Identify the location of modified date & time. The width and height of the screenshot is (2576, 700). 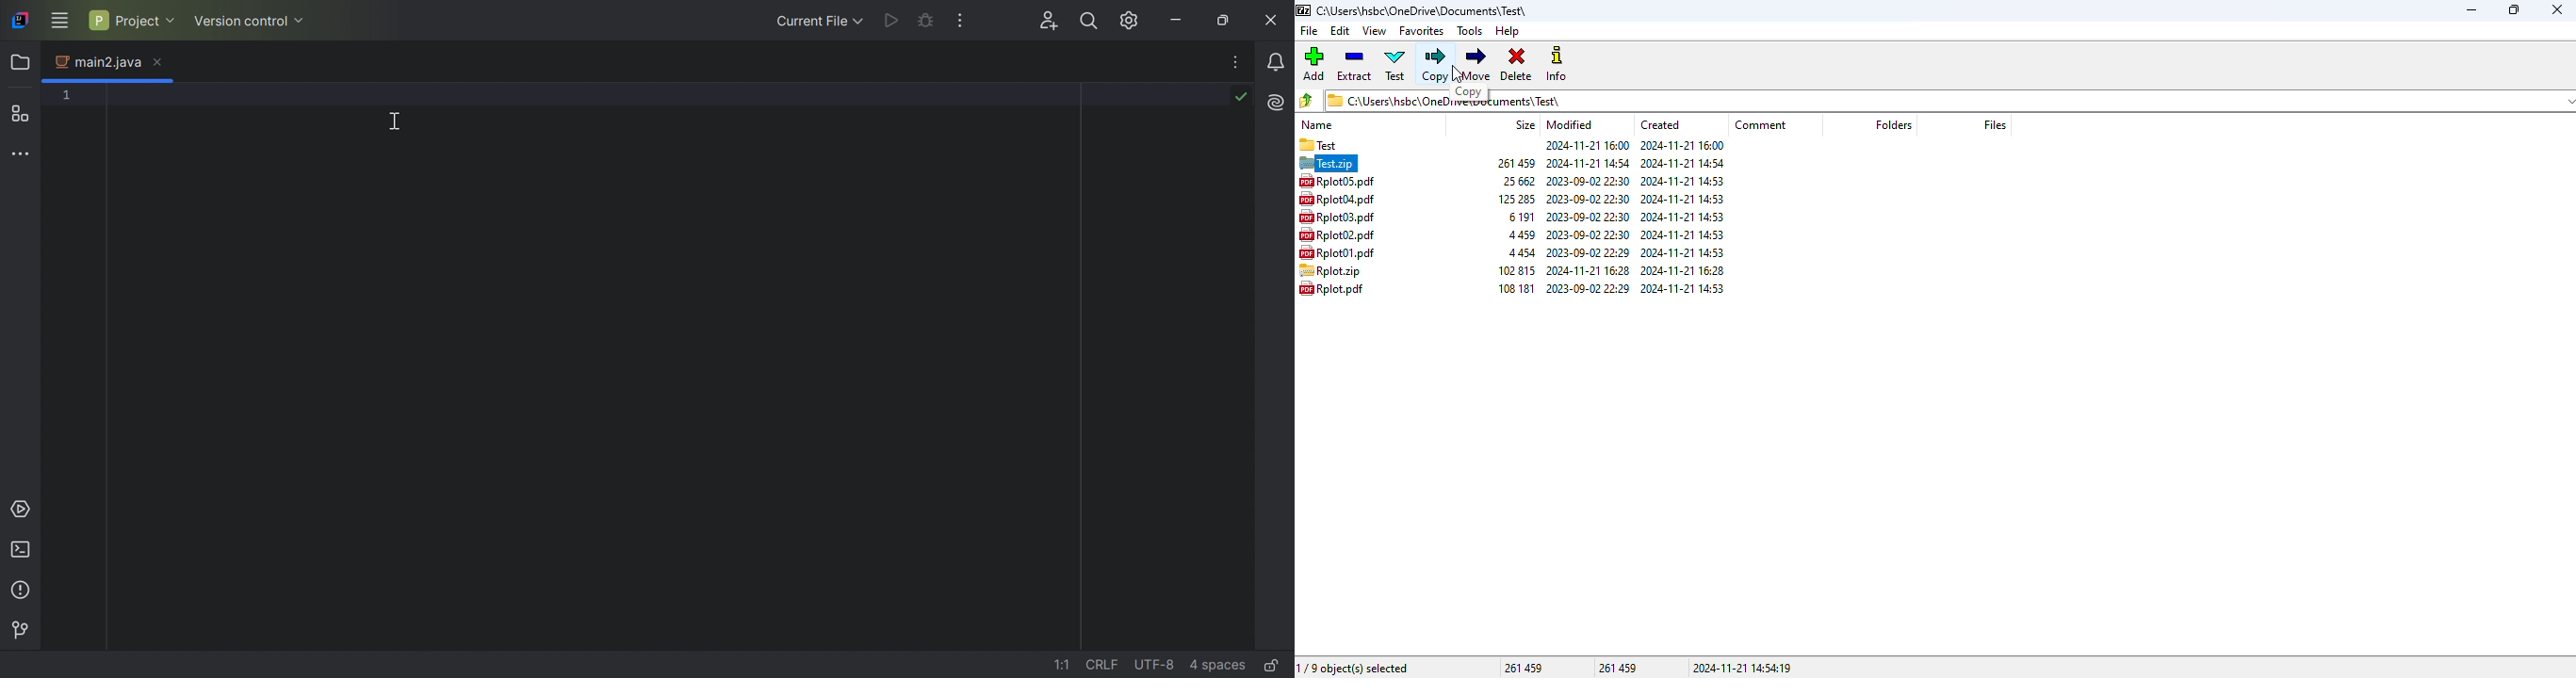
(1588, 252).